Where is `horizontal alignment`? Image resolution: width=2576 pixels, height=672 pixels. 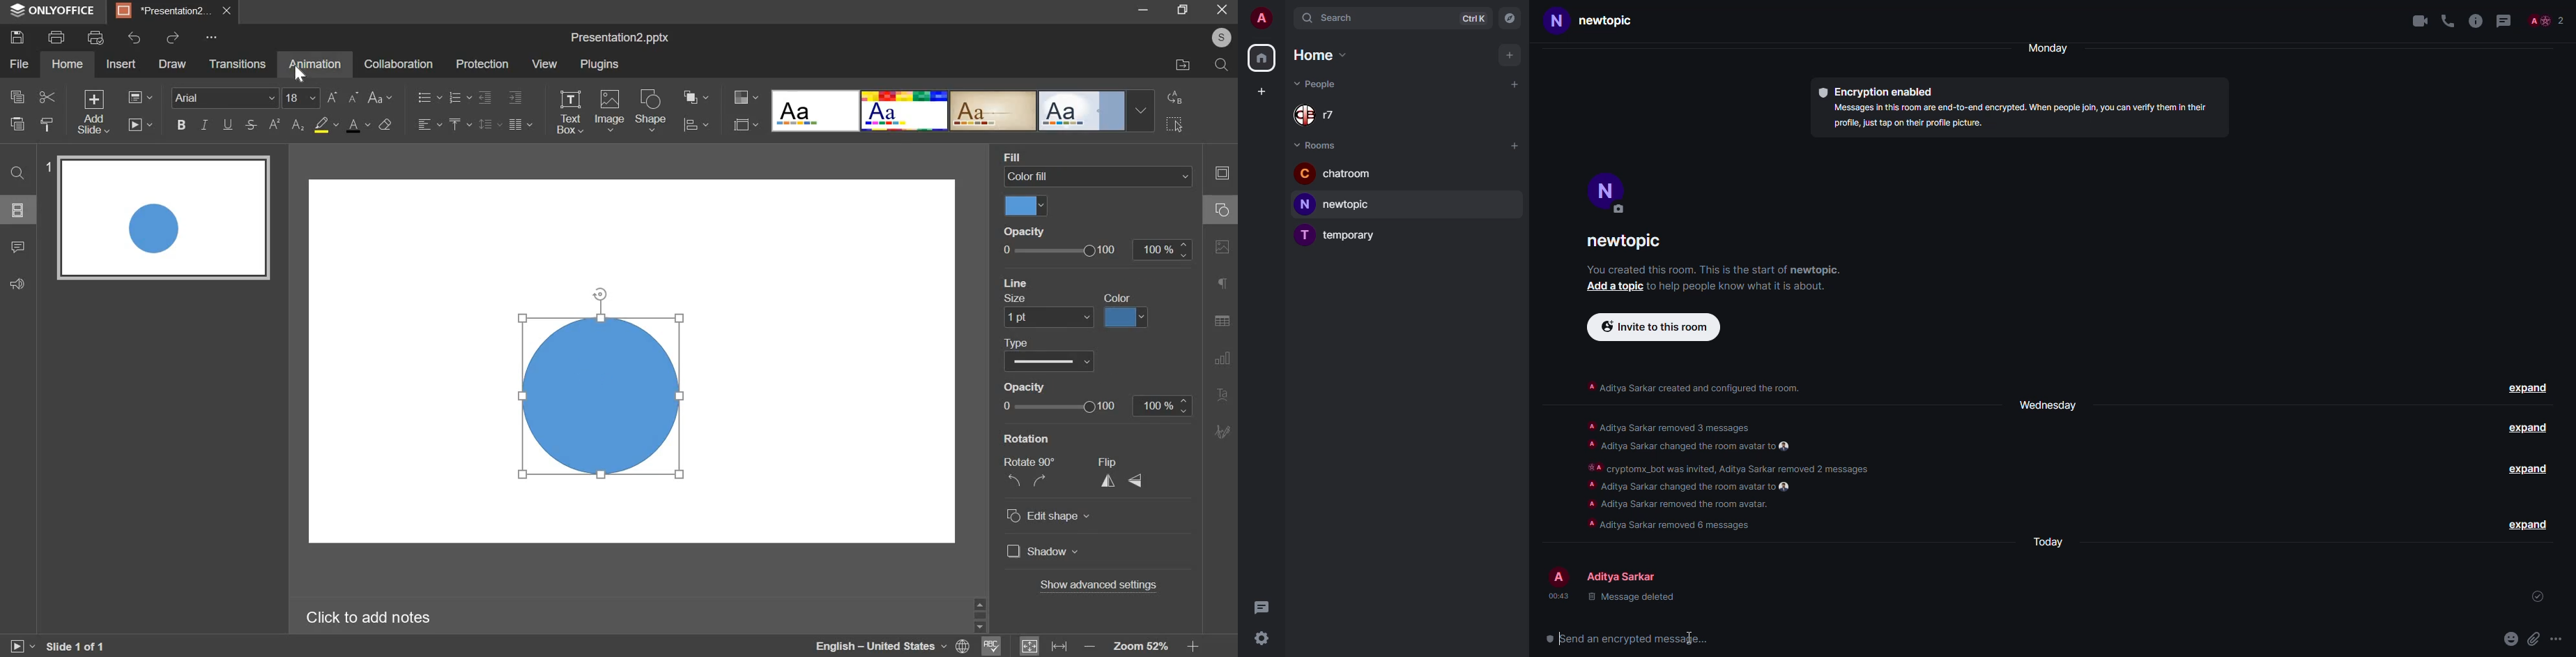 horizontal alignment is located at coordinates (431, 125).